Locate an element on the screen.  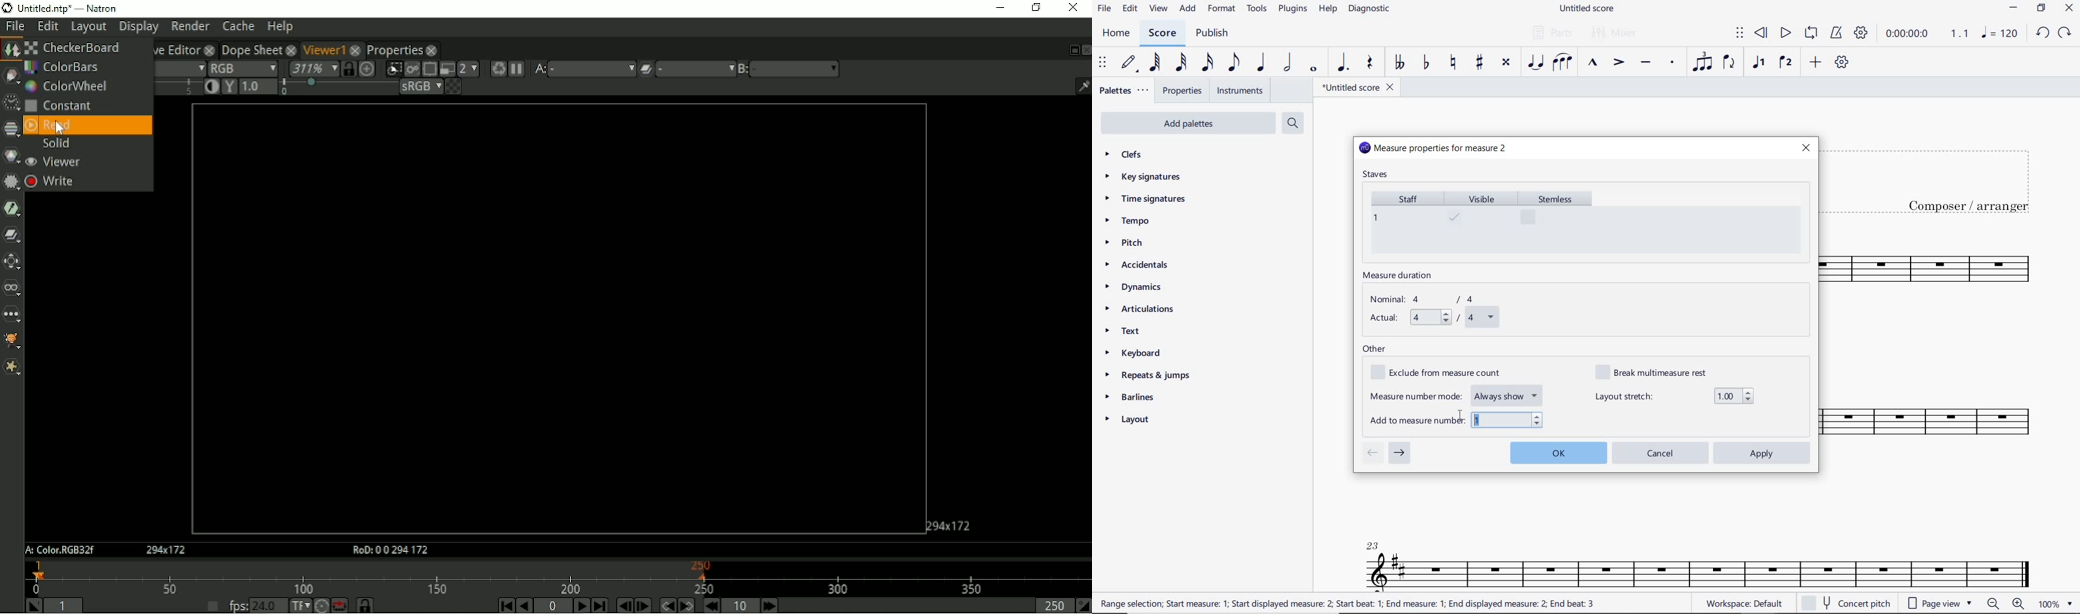
measure number mode is located at coordinates (1457, 394).